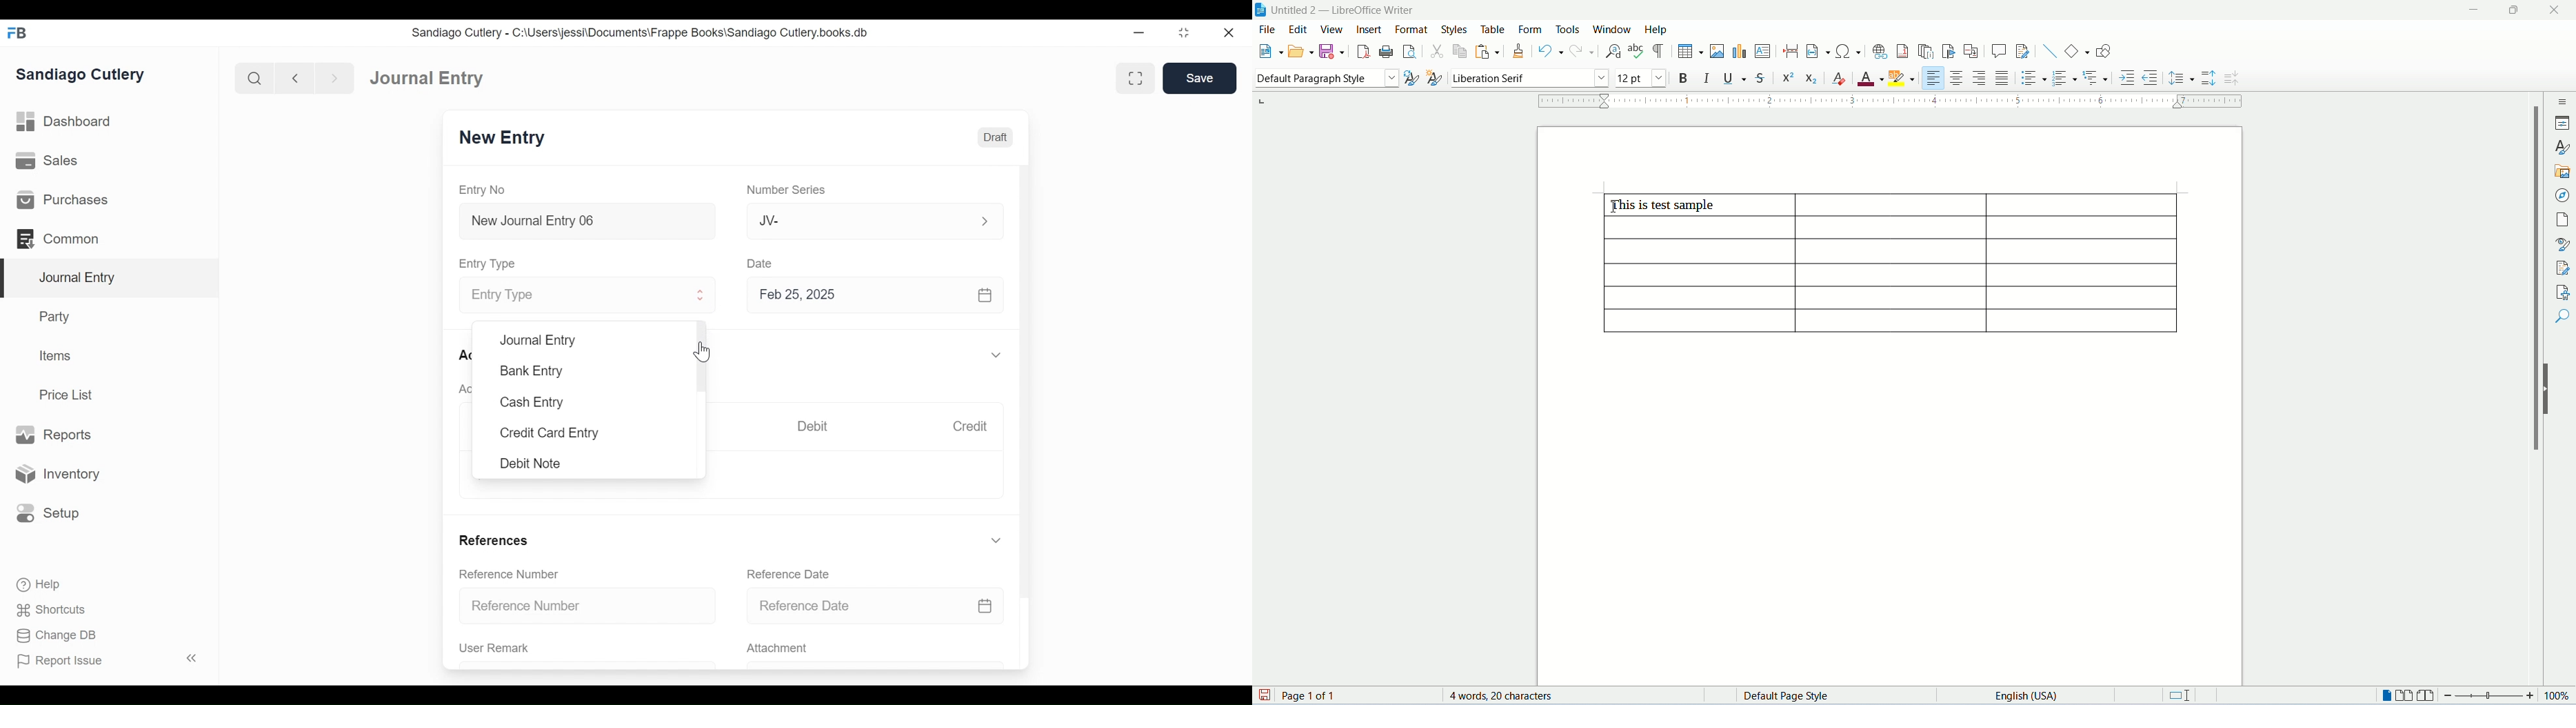  Describe the element at coordinates (985, 221) in the screenshot. I see `Expand` at that location.